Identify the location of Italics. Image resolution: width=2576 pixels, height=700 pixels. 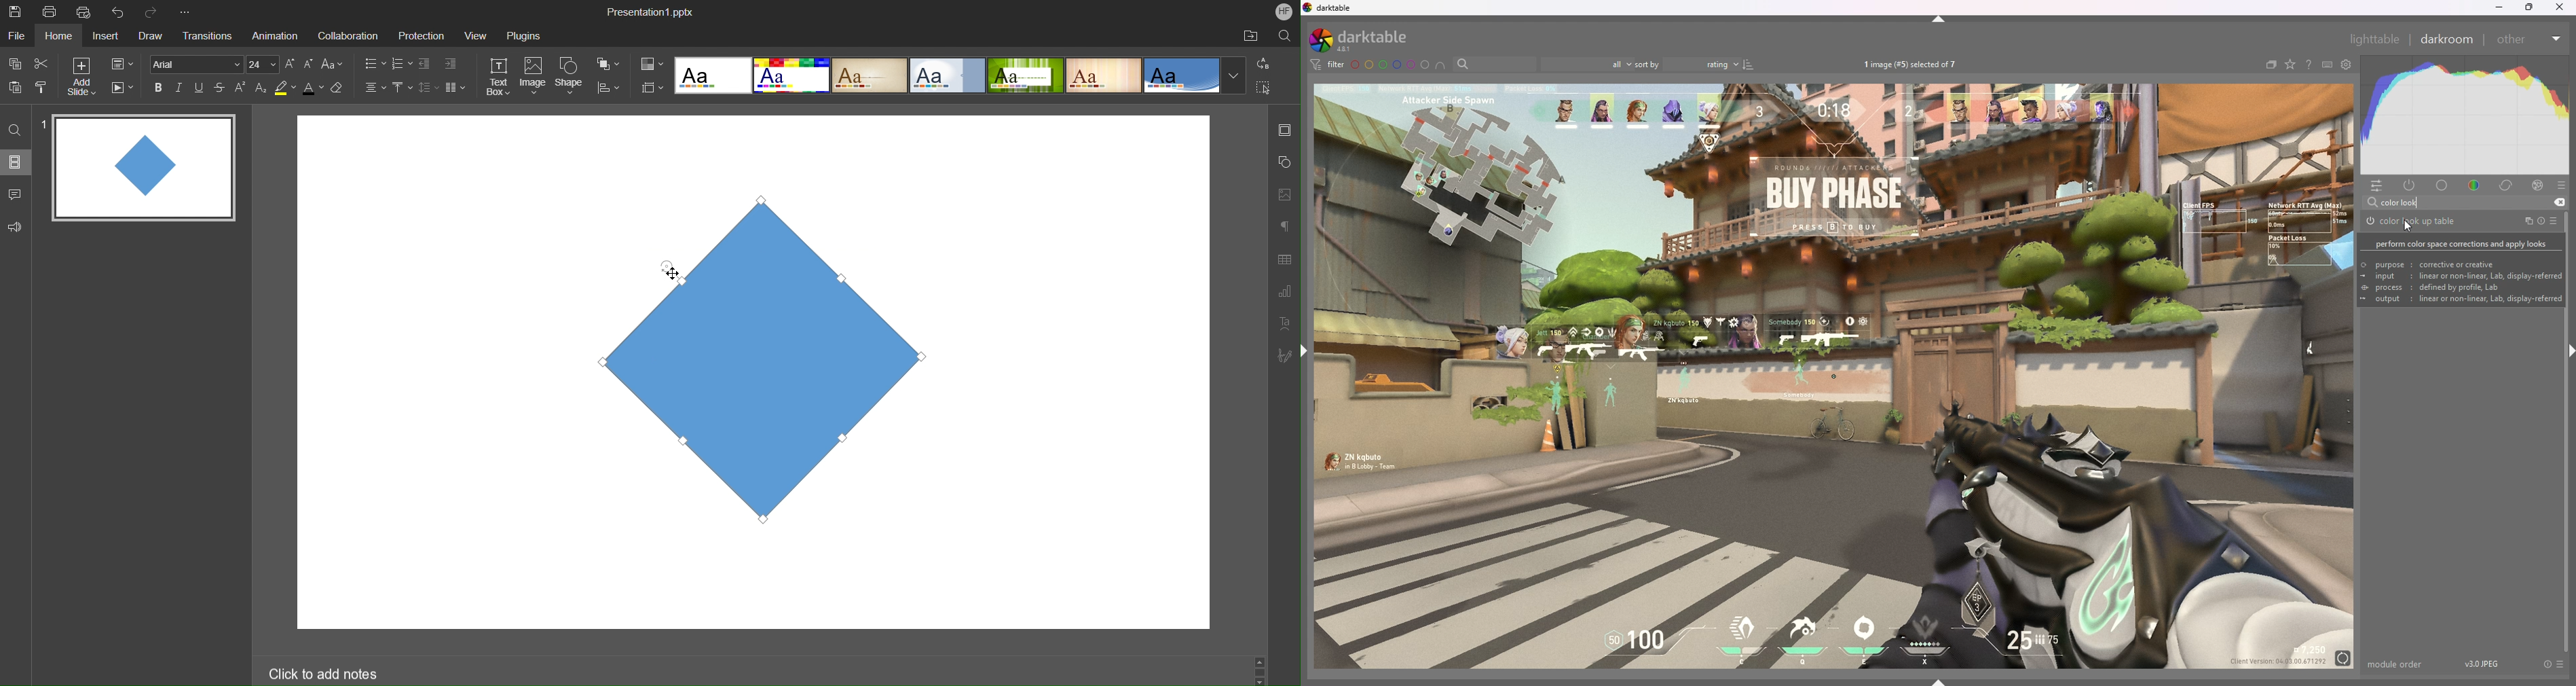
(179, 88).